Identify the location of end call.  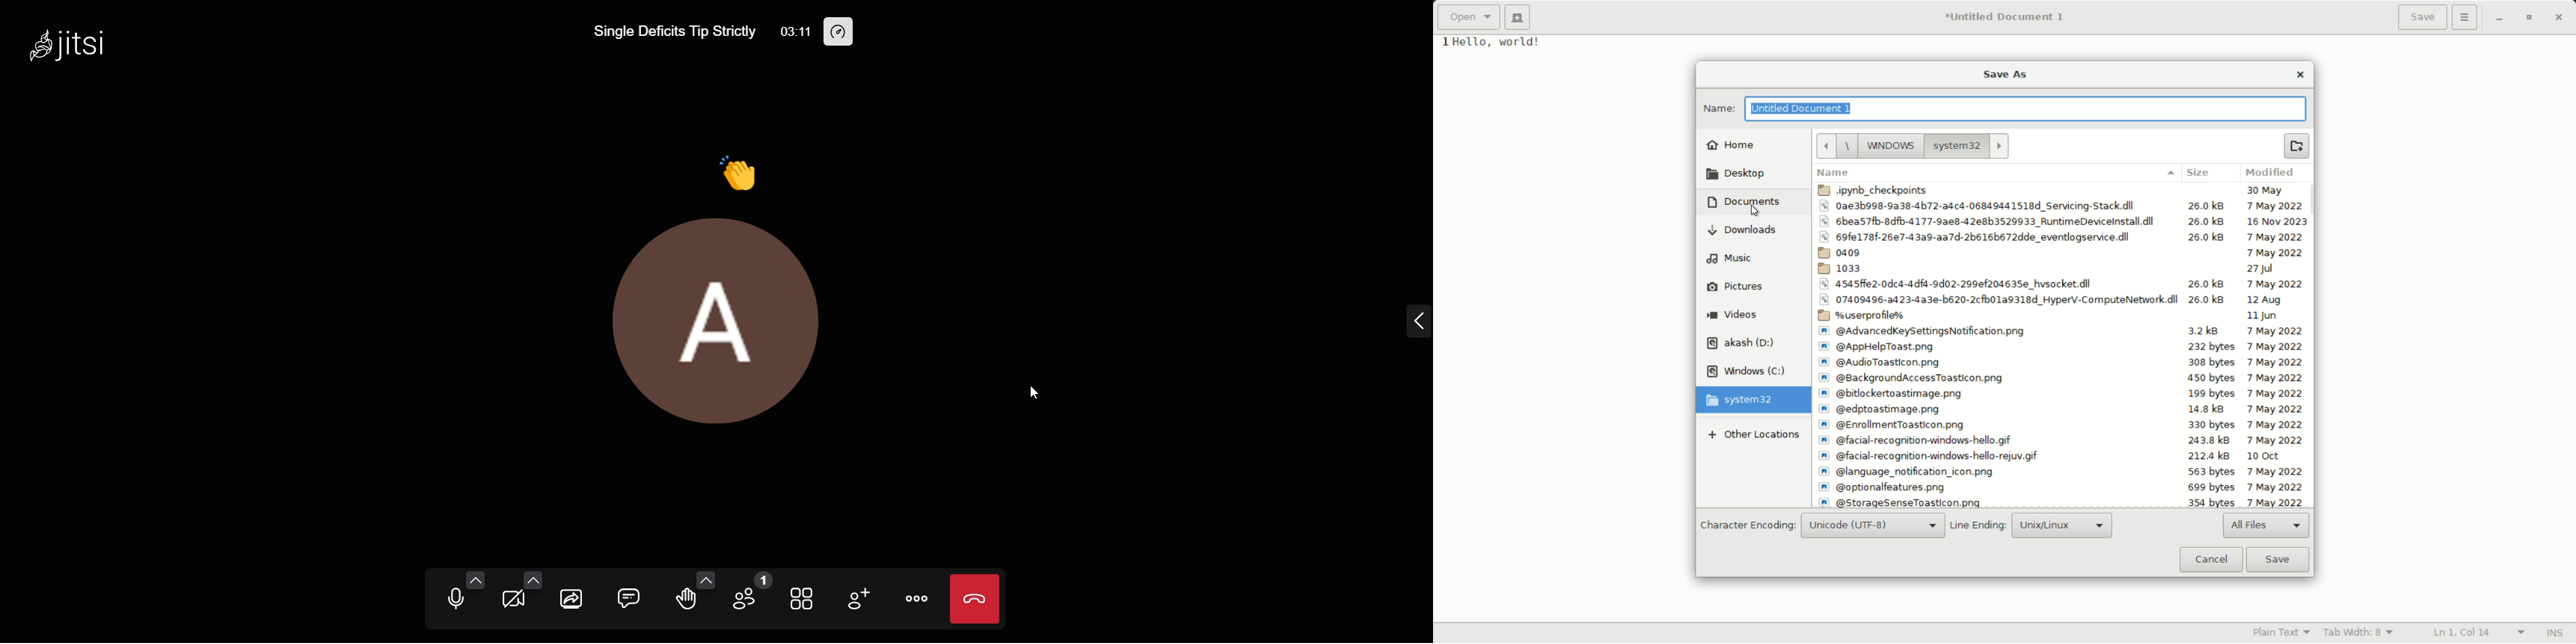
(978, 597).